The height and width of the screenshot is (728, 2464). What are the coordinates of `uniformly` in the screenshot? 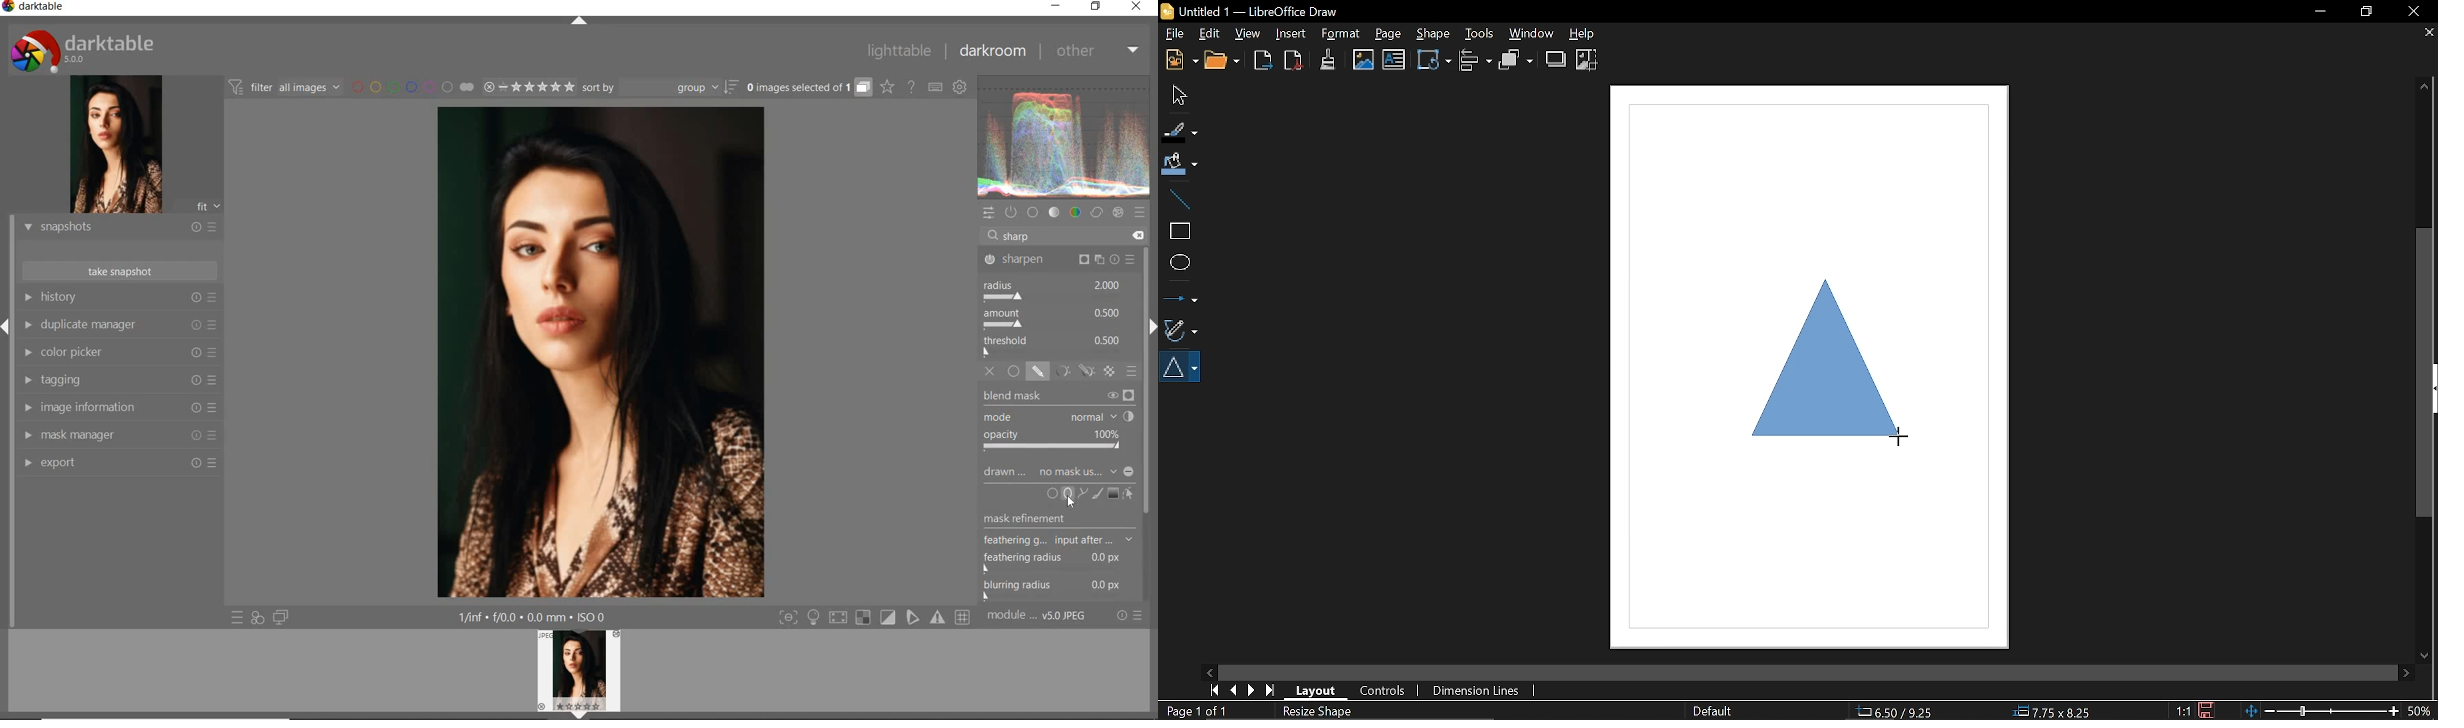 It's located at (1014, 372).